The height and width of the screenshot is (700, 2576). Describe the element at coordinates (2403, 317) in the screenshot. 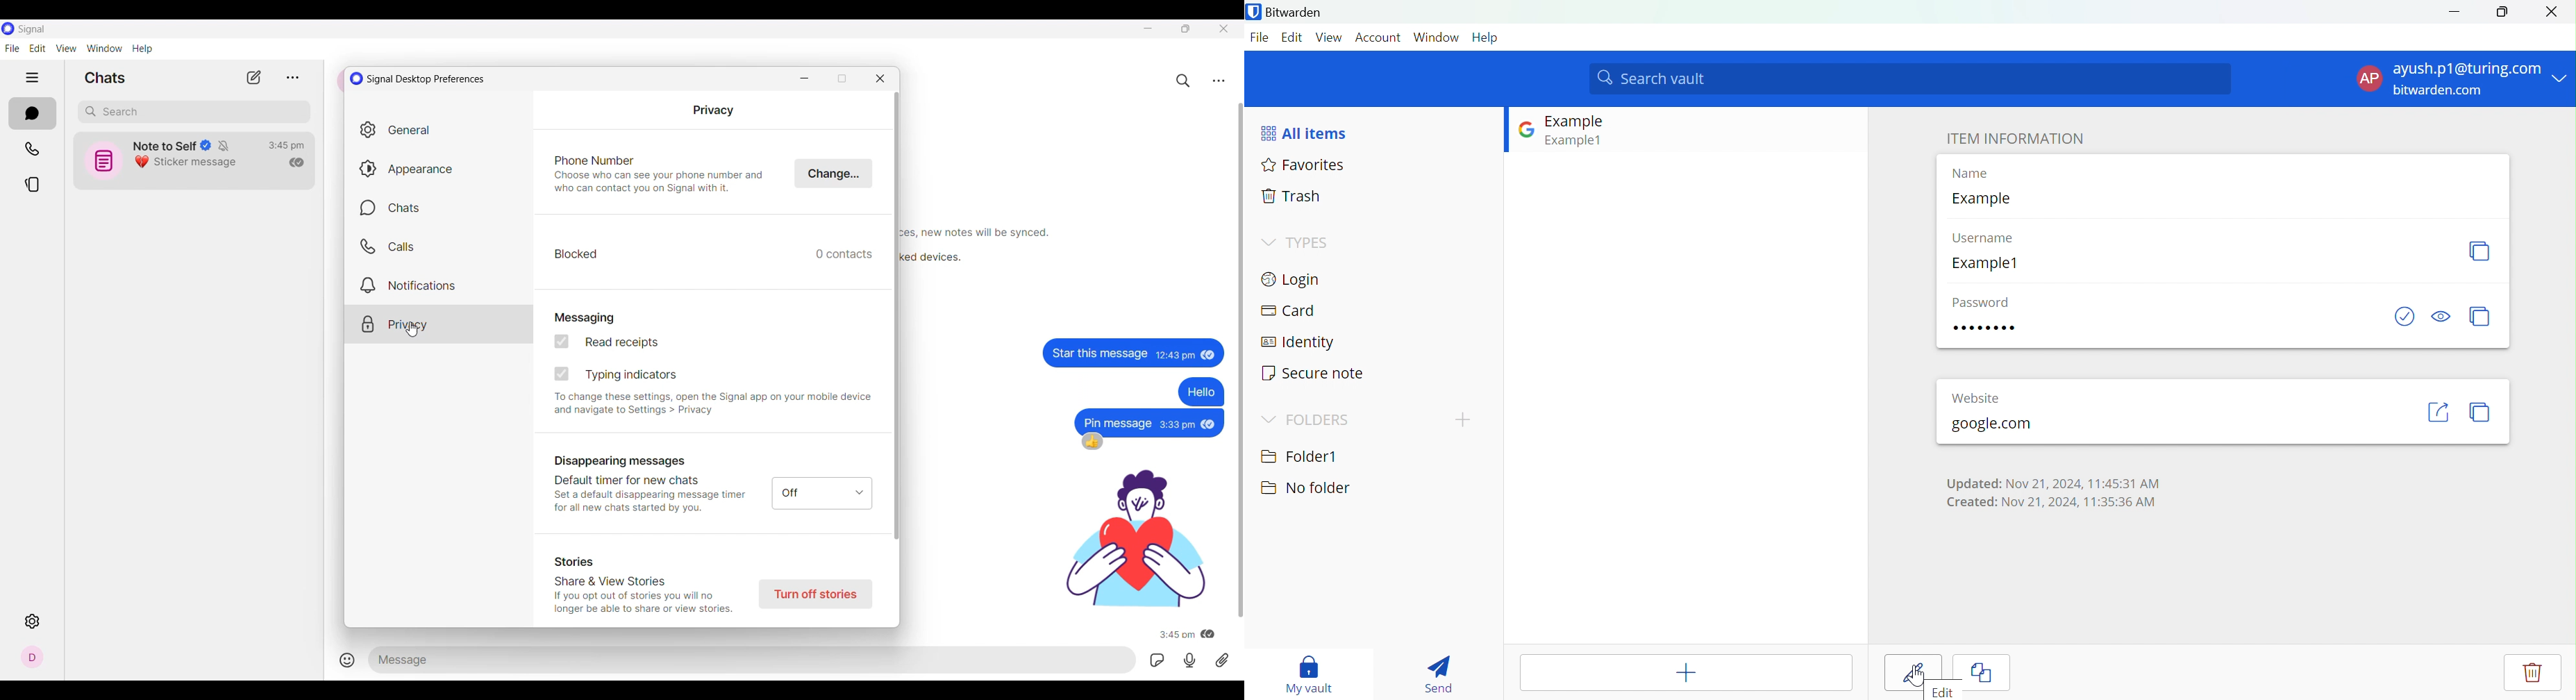

I see `Check if password has been exposed.` at that location.